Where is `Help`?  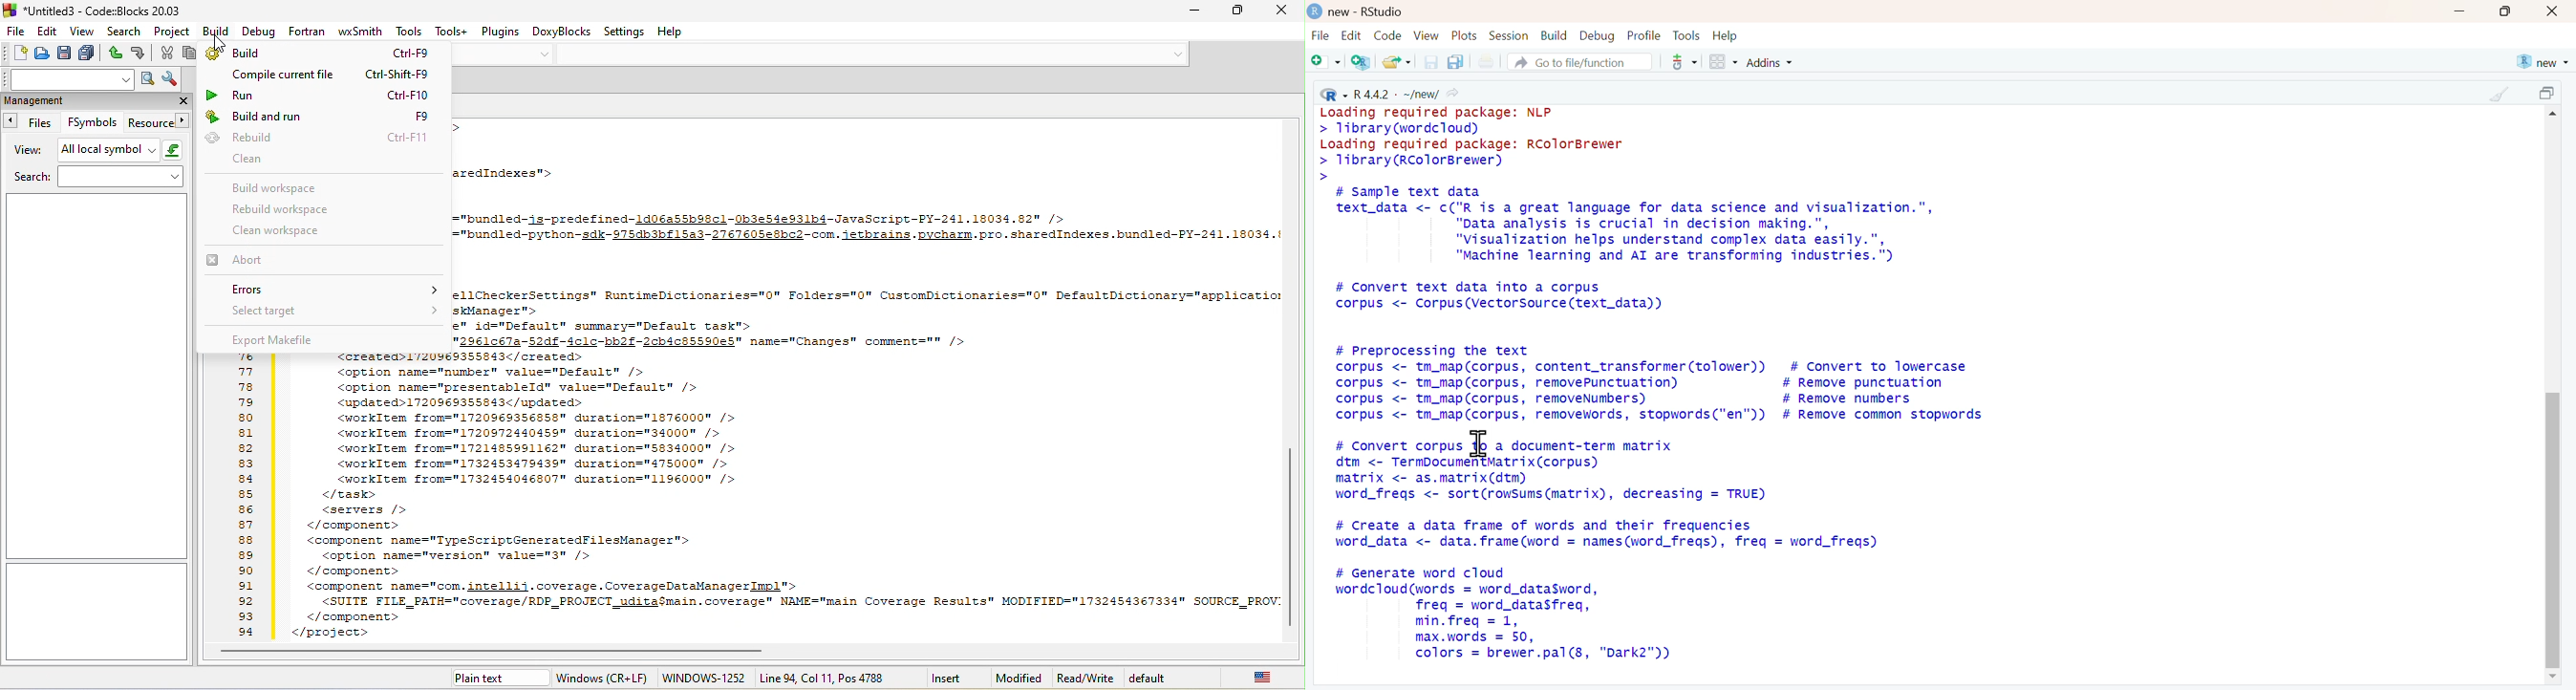
Help is located at coordinates (1726, 36).